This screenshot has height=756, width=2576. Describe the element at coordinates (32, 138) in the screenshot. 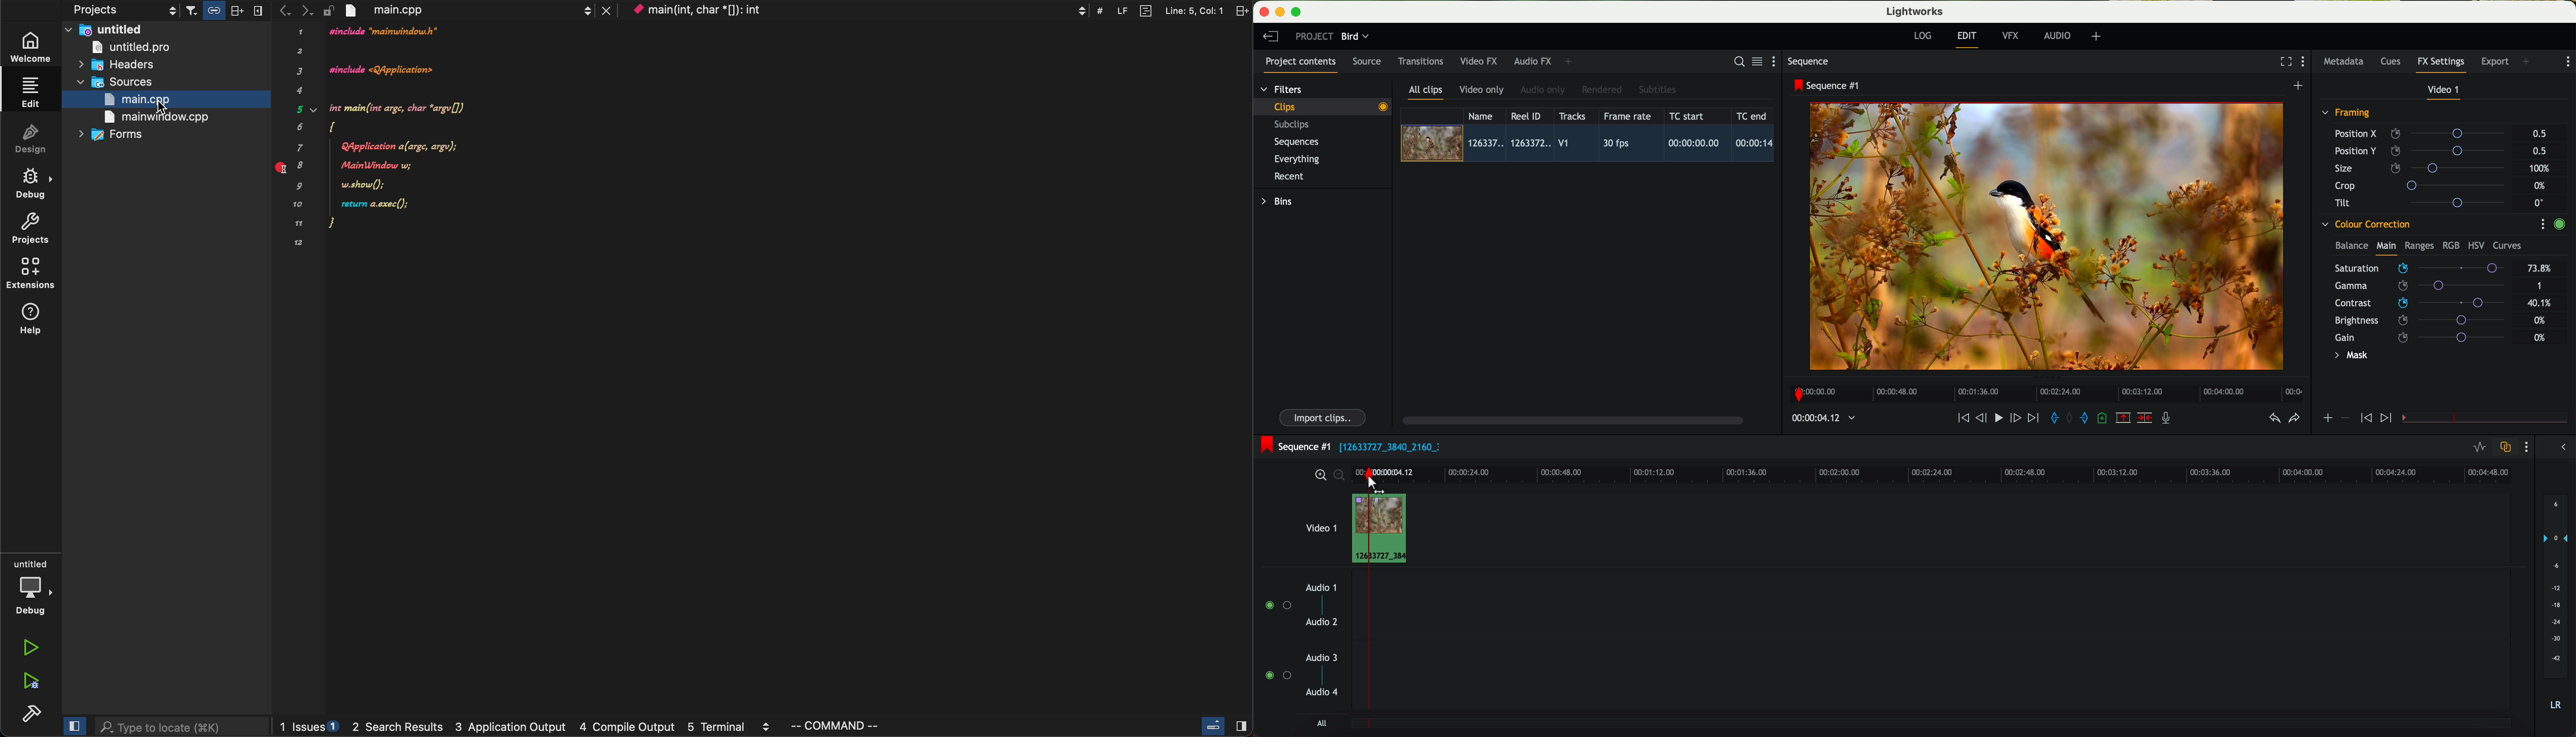

I see `design` at that location.